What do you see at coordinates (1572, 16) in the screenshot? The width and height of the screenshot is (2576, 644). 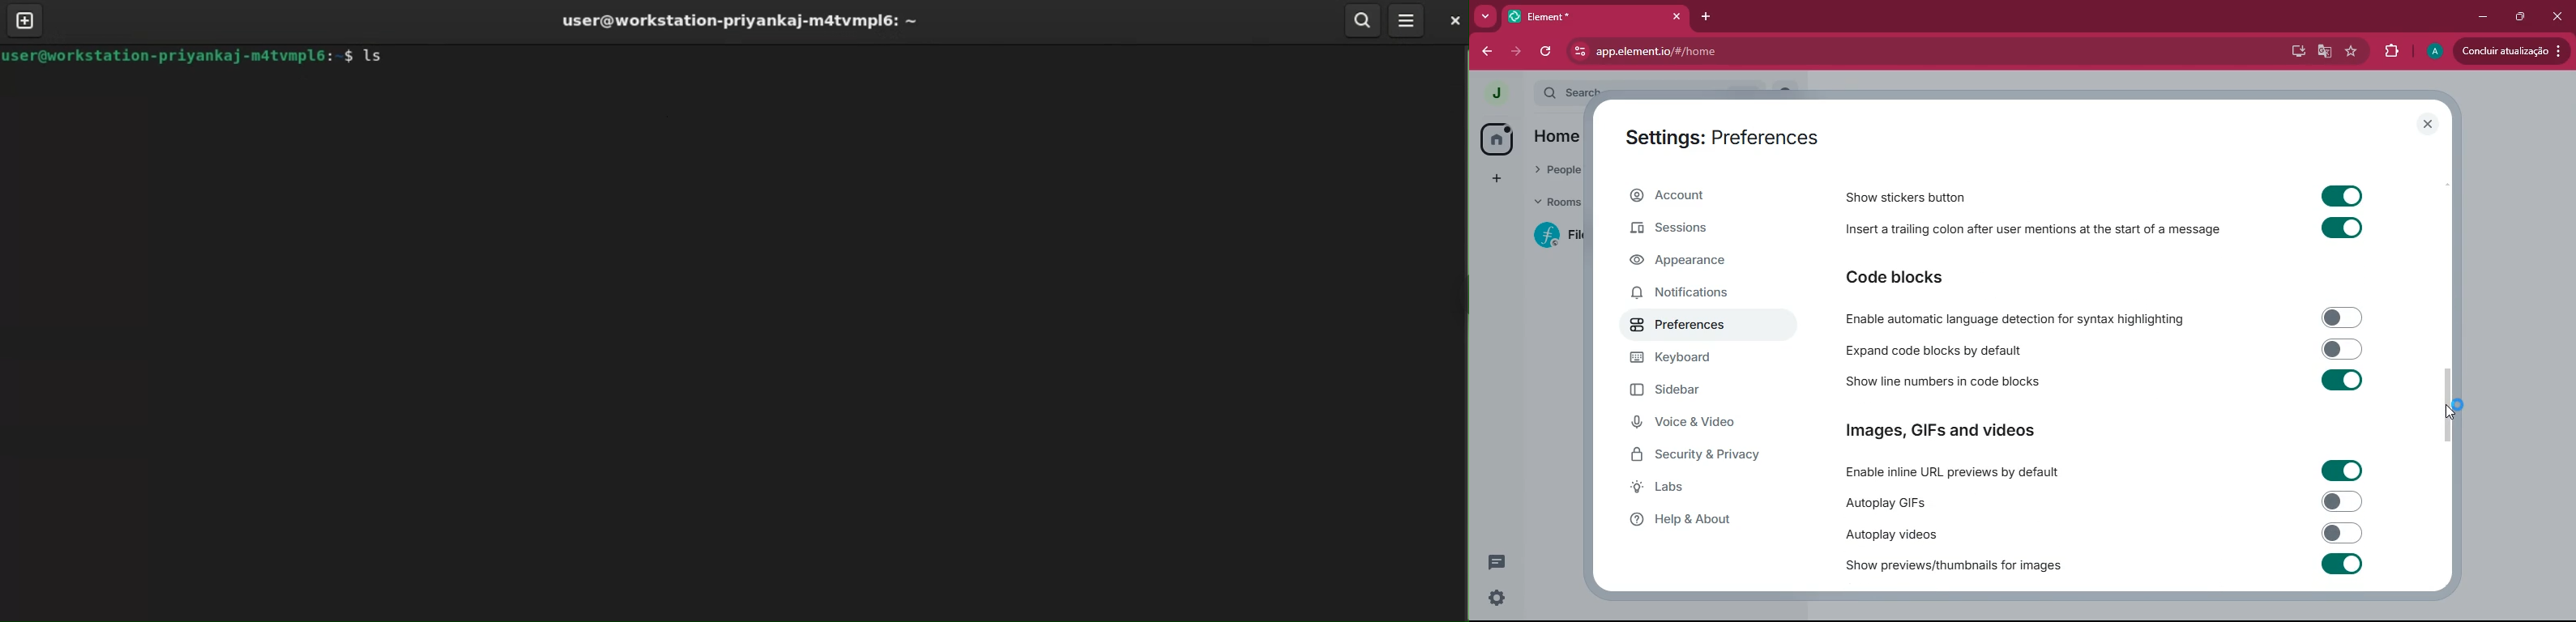 I see `Element*` at bounding box center [1572, 16].